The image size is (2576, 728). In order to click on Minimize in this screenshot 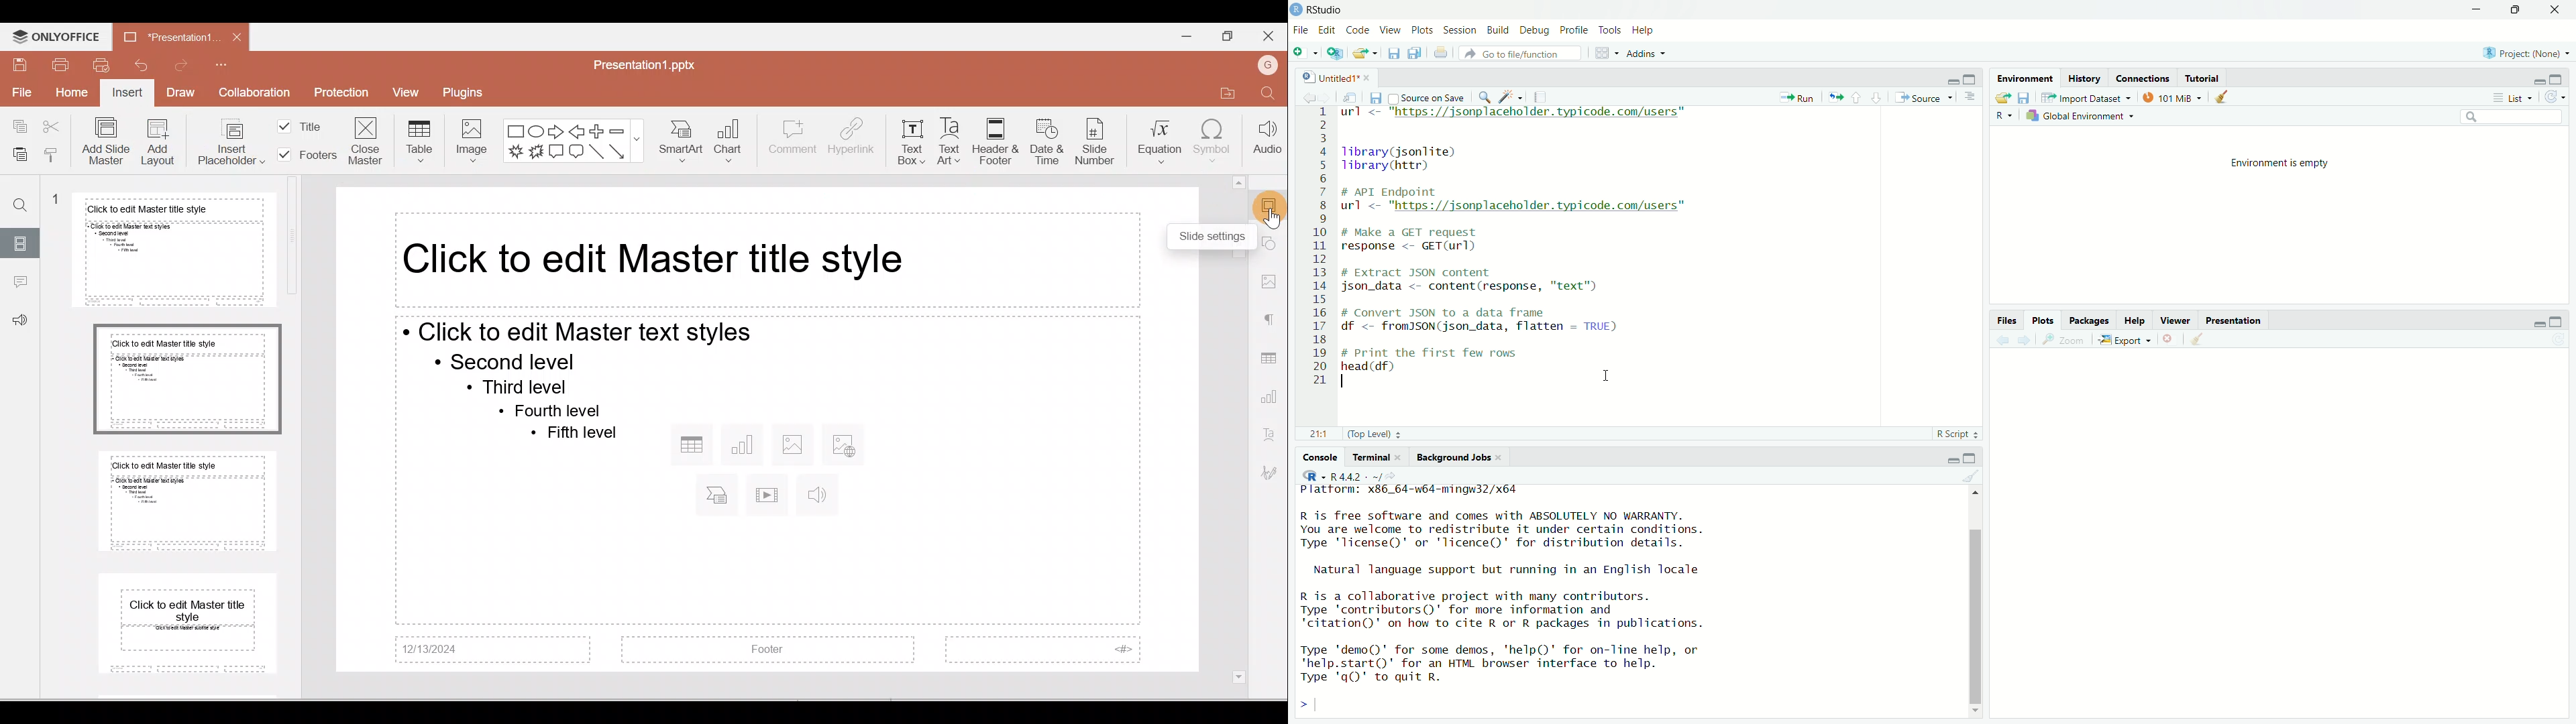, I will do `click(2536, 80)`.